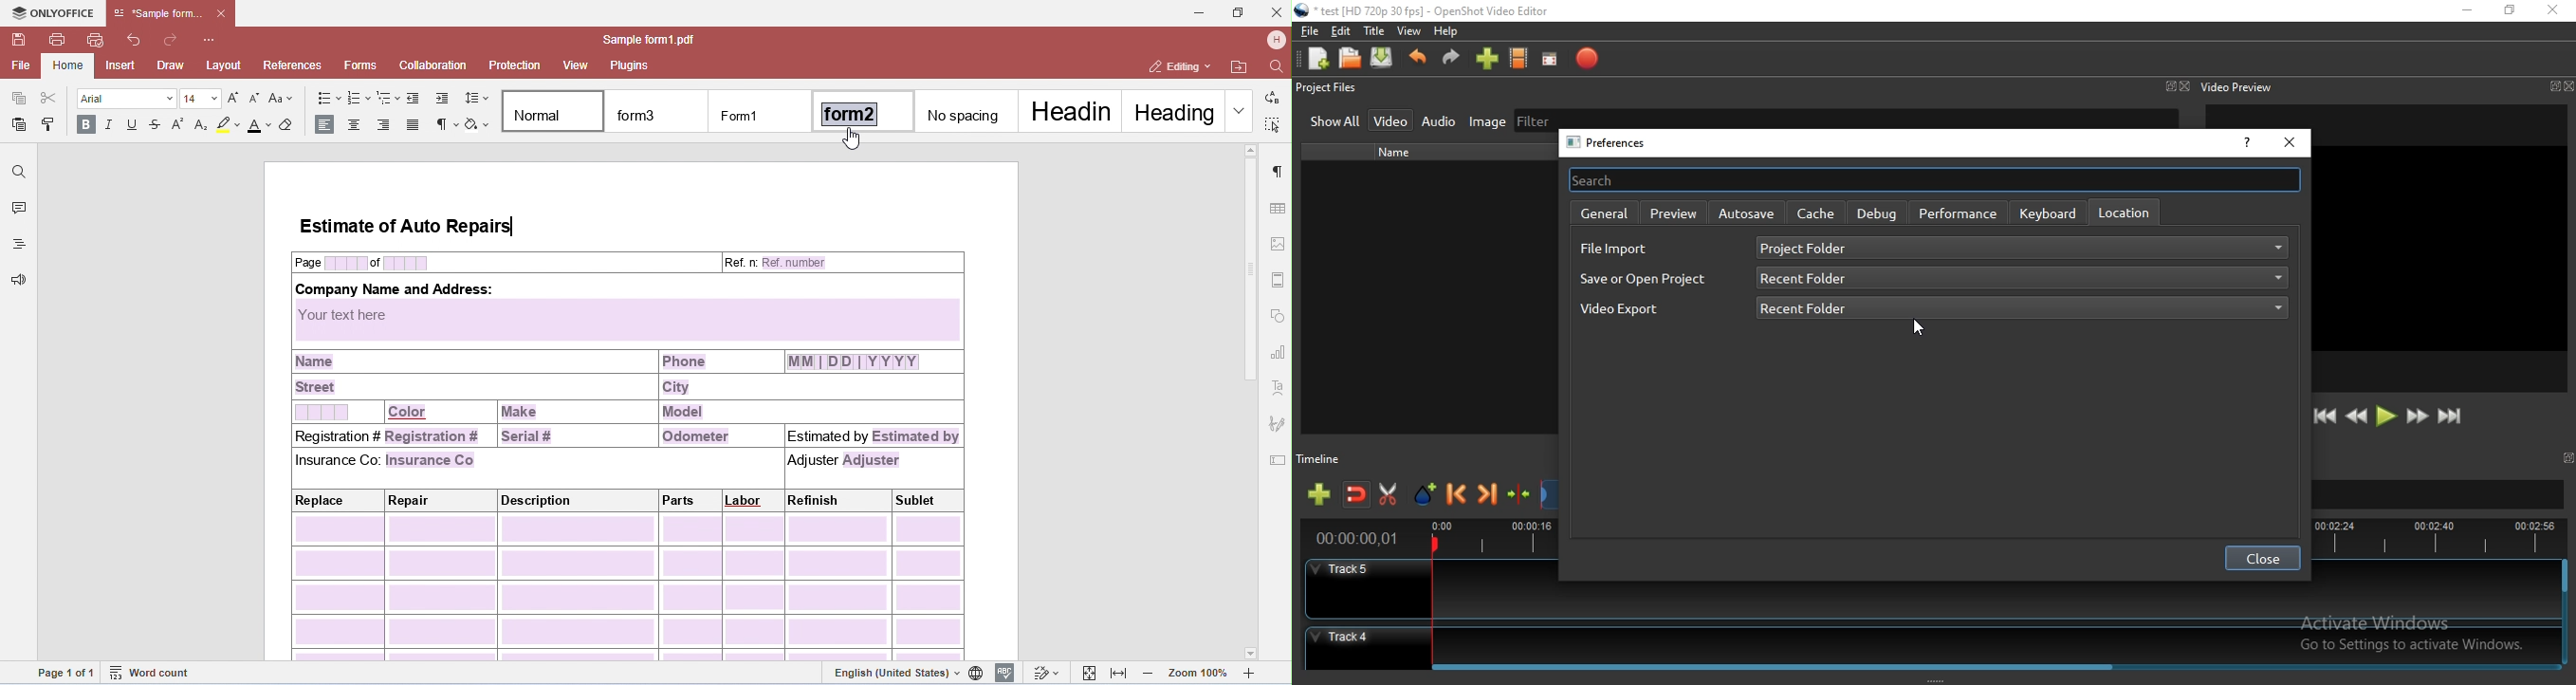 This screenshot has width=2576, height=700. I want to click on Openshot Desktop icon, so click(1302, 10).